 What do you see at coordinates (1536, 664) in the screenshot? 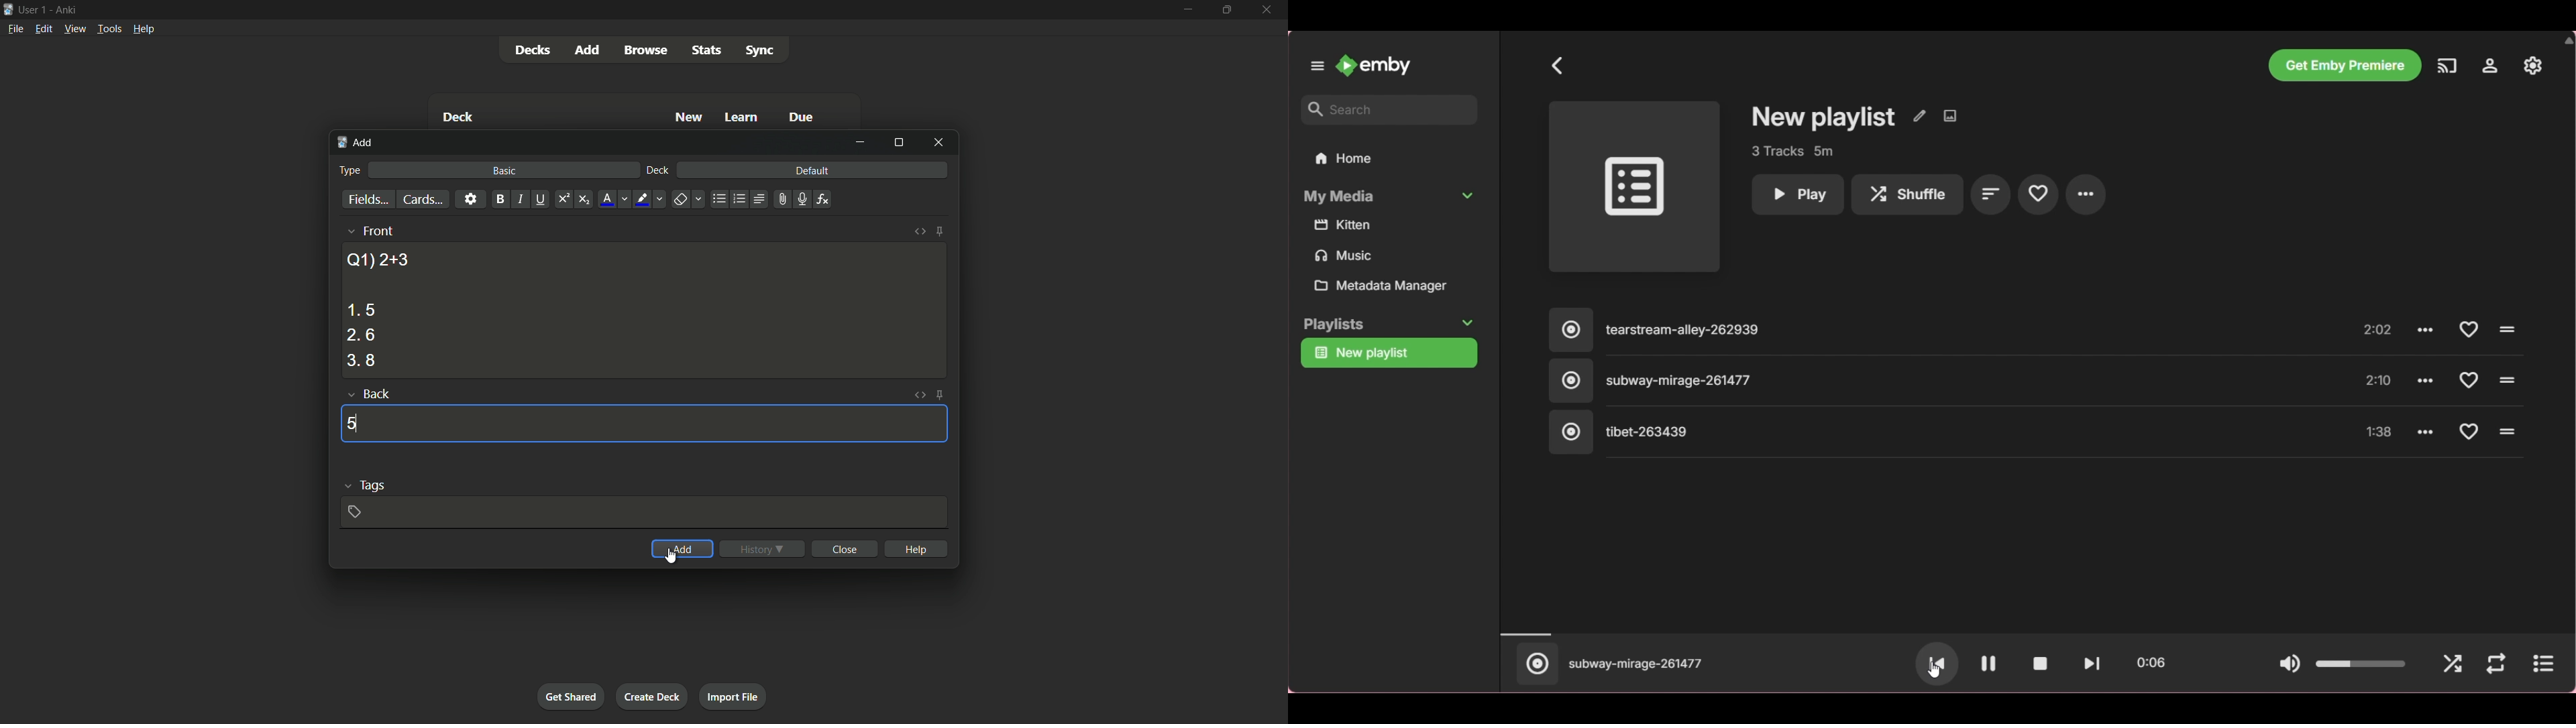
I see `Click to only show current selection of song` at bounding box center [1536, 664].